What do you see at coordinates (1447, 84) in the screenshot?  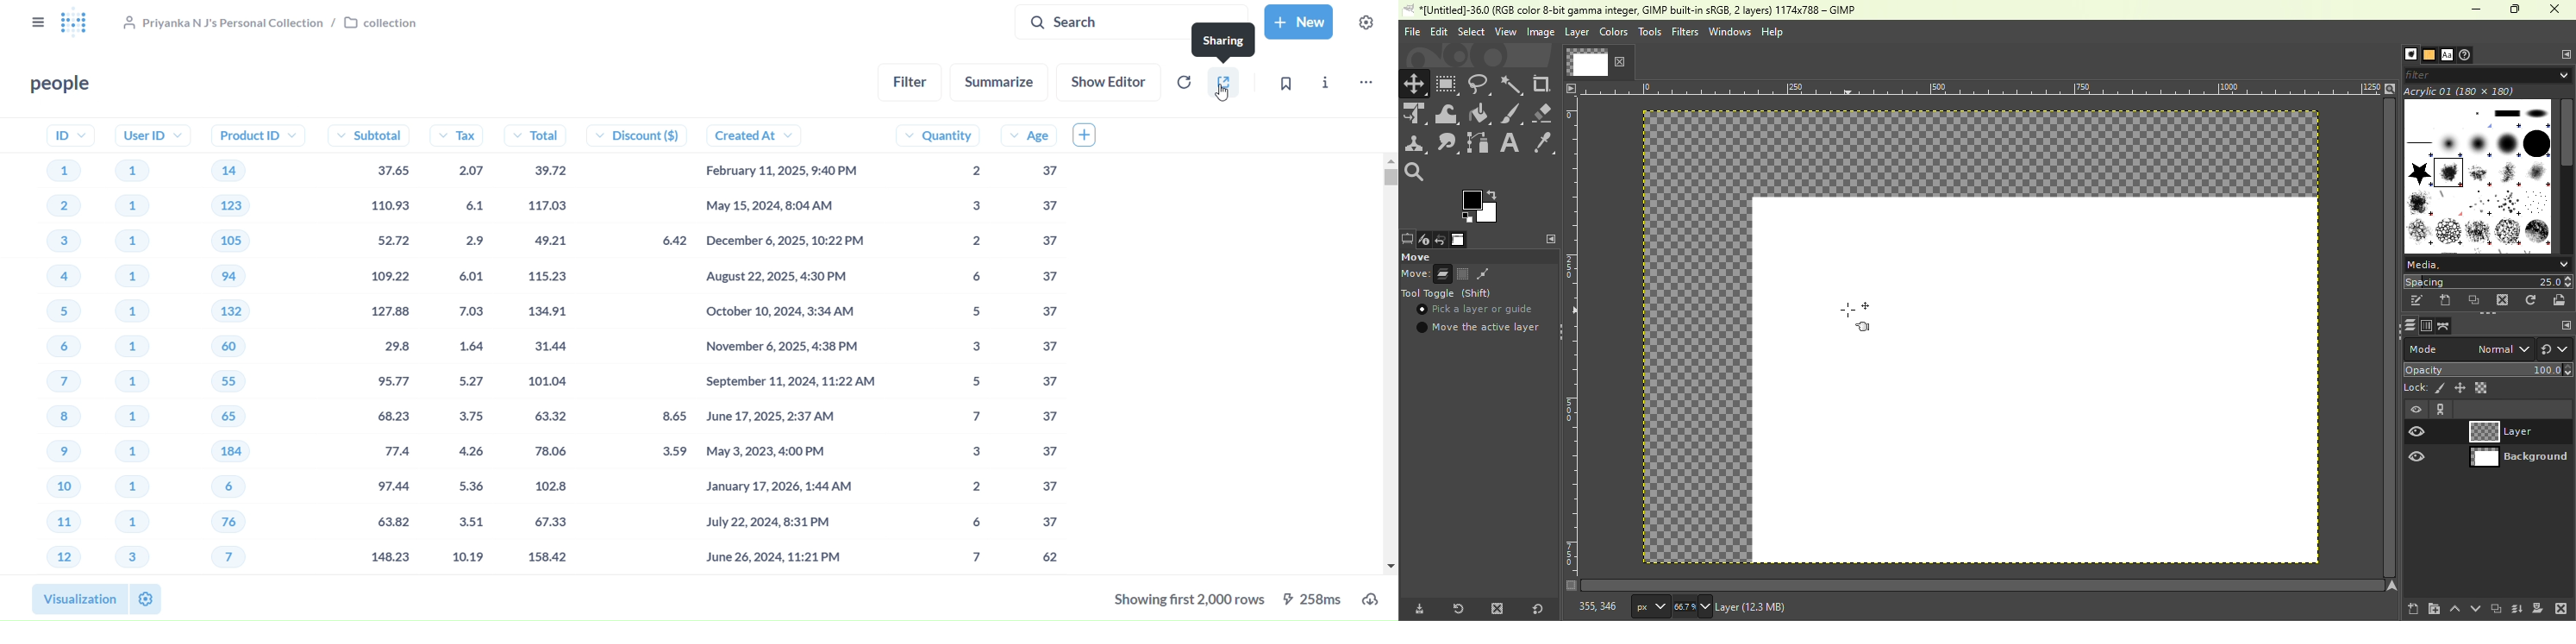 I see `Rectangle select tool` at bounding box center [1447, 84].